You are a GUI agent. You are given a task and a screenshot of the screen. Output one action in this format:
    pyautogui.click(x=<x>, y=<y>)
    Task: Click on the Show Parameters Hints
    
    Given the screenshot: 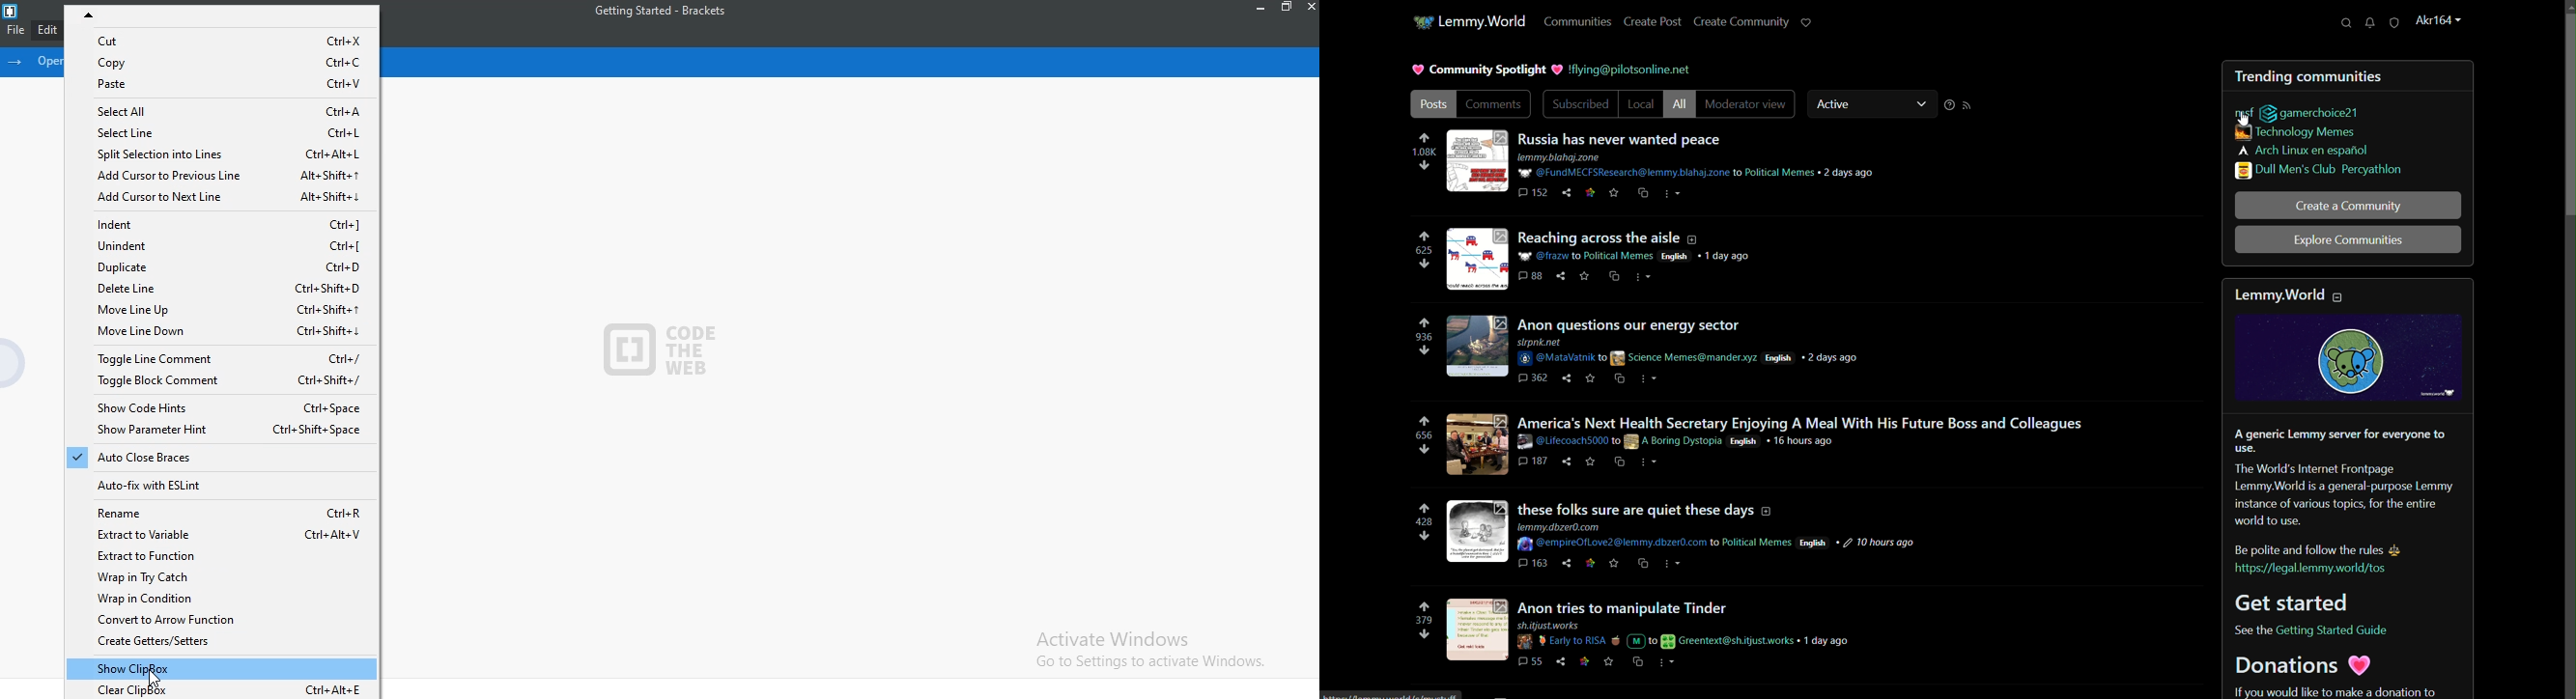 What is the action you would take?
    pyautogui.click(x=217, y=432)
    